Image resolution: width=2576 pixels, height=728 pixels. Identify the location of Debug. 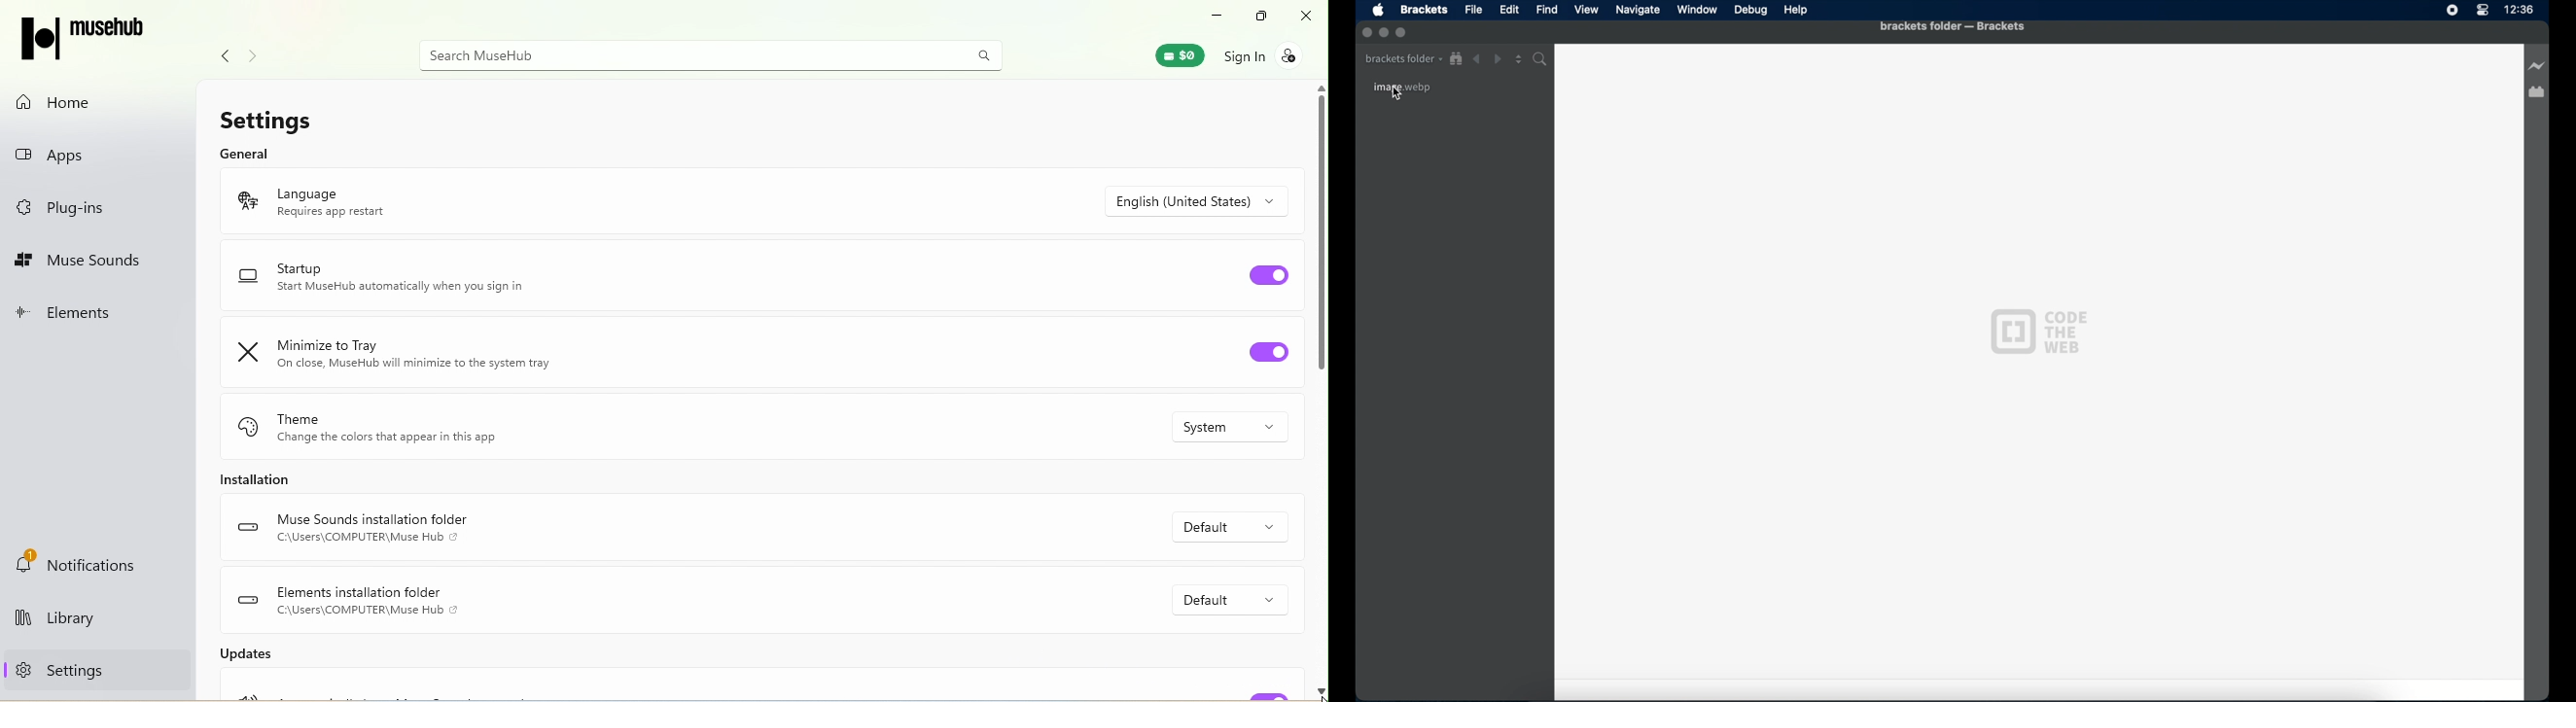
(1757, 11).